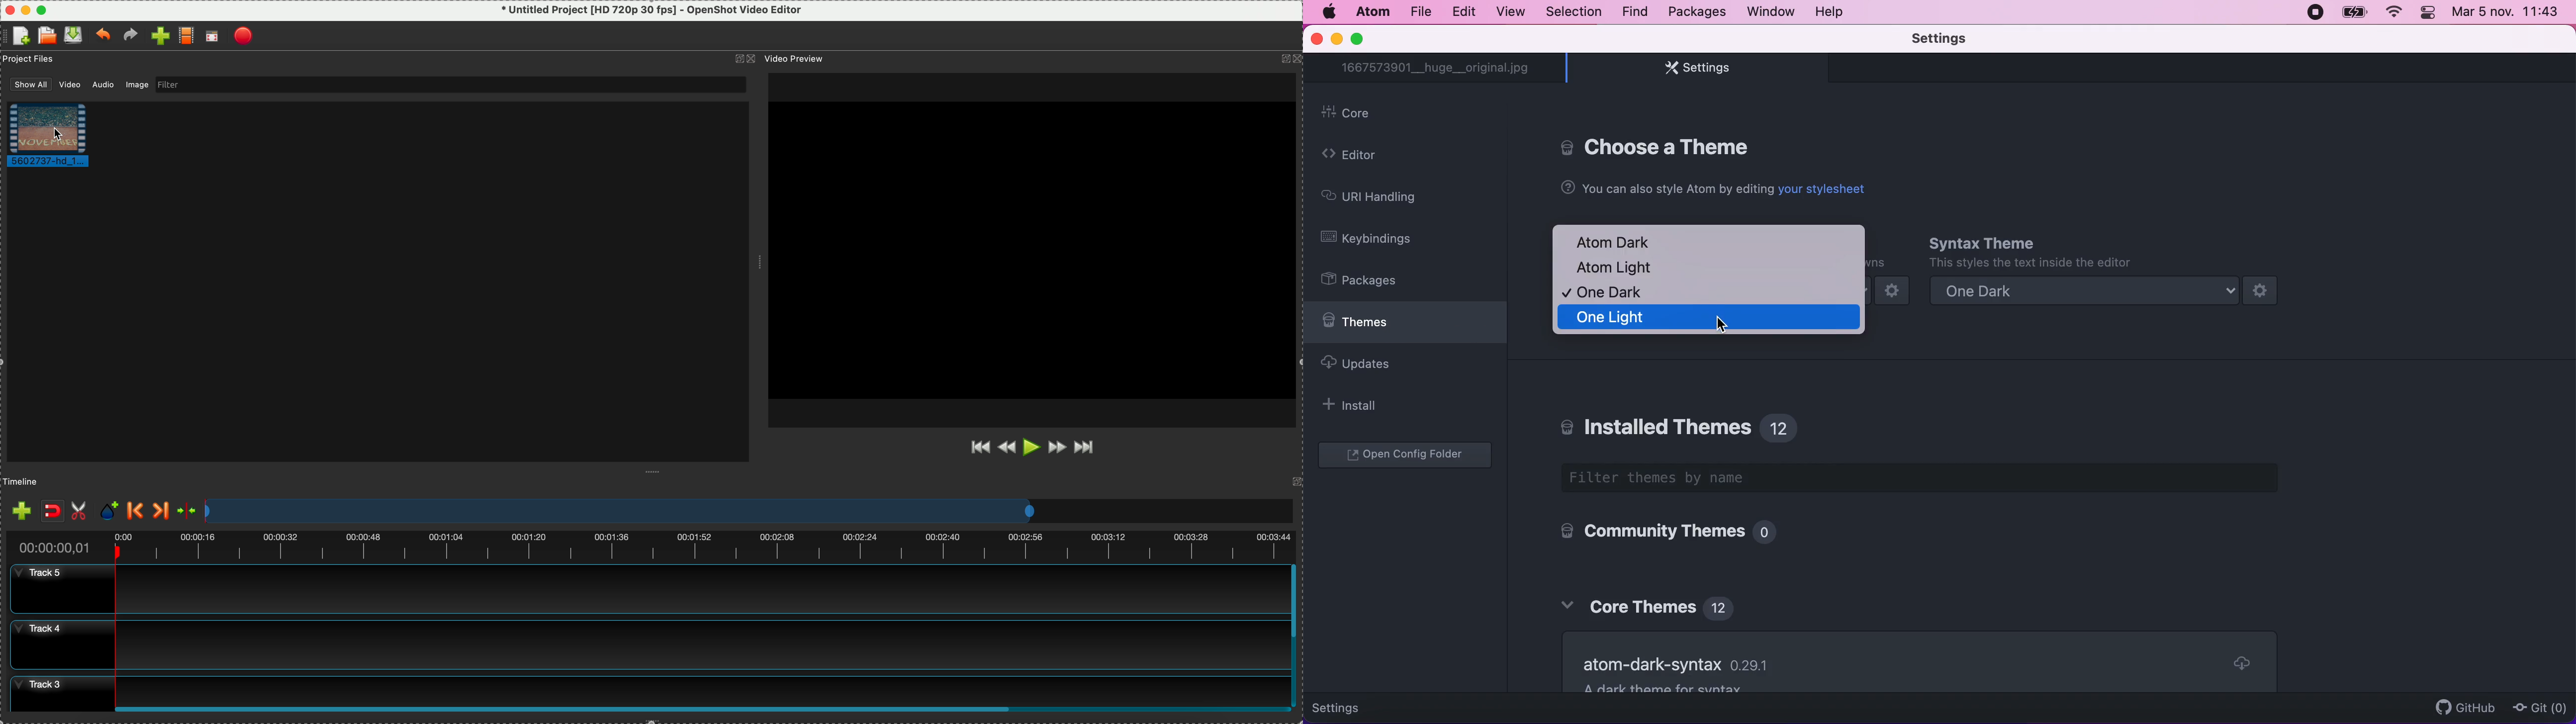 The width and height of the screenshot is (2576, 728). I want to click on uri handling, so click(1381, 197).